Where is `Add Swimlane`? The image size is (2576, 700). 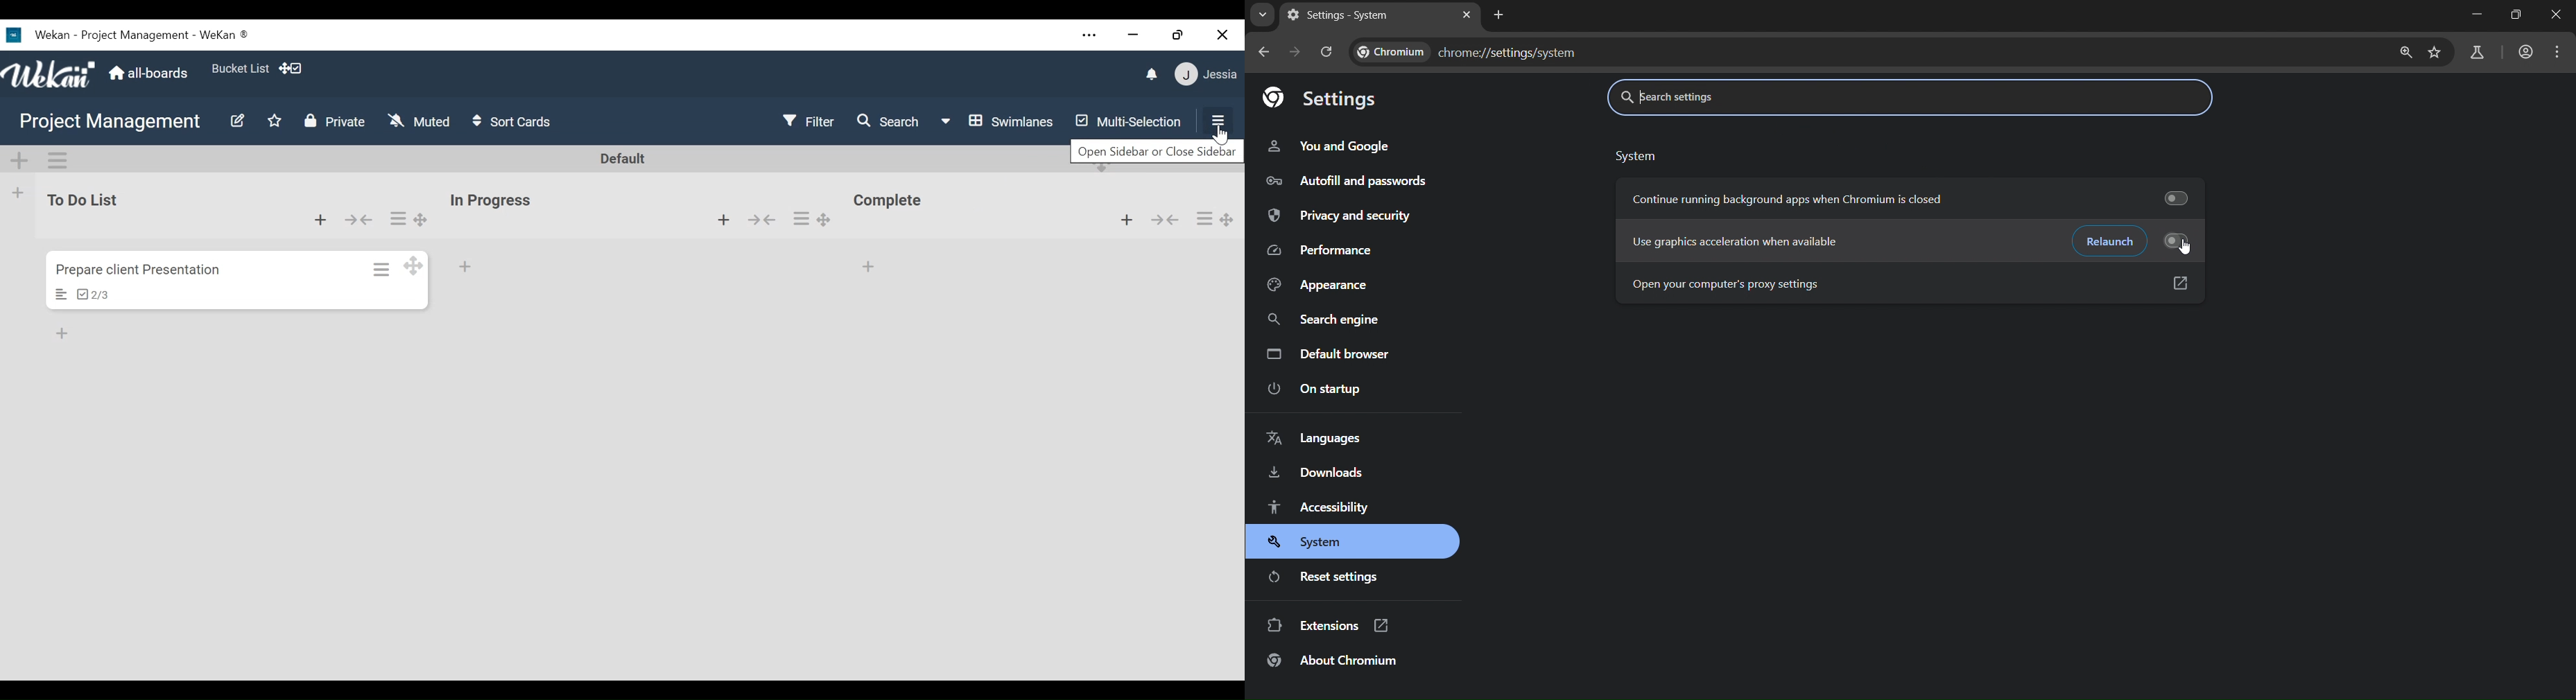 Add Swimlane is located at coordinates (21, 161).